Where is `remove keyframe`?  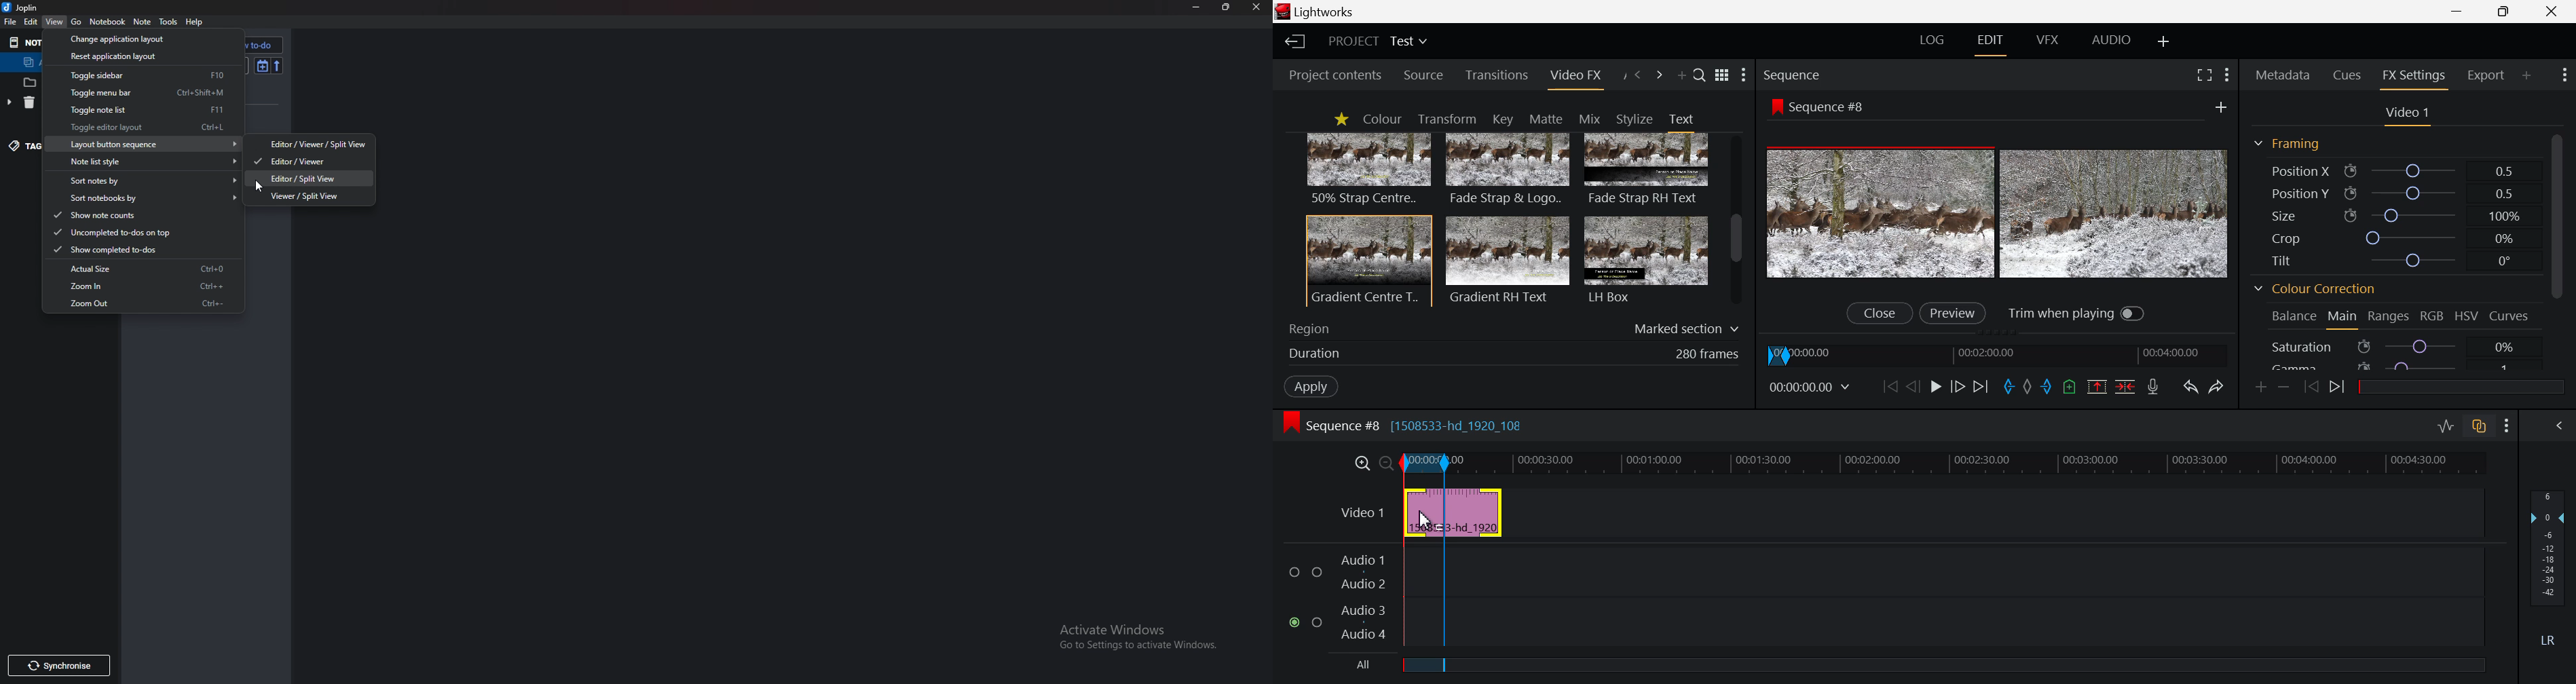 remove keyframe is located at coordinates (2284, 387).